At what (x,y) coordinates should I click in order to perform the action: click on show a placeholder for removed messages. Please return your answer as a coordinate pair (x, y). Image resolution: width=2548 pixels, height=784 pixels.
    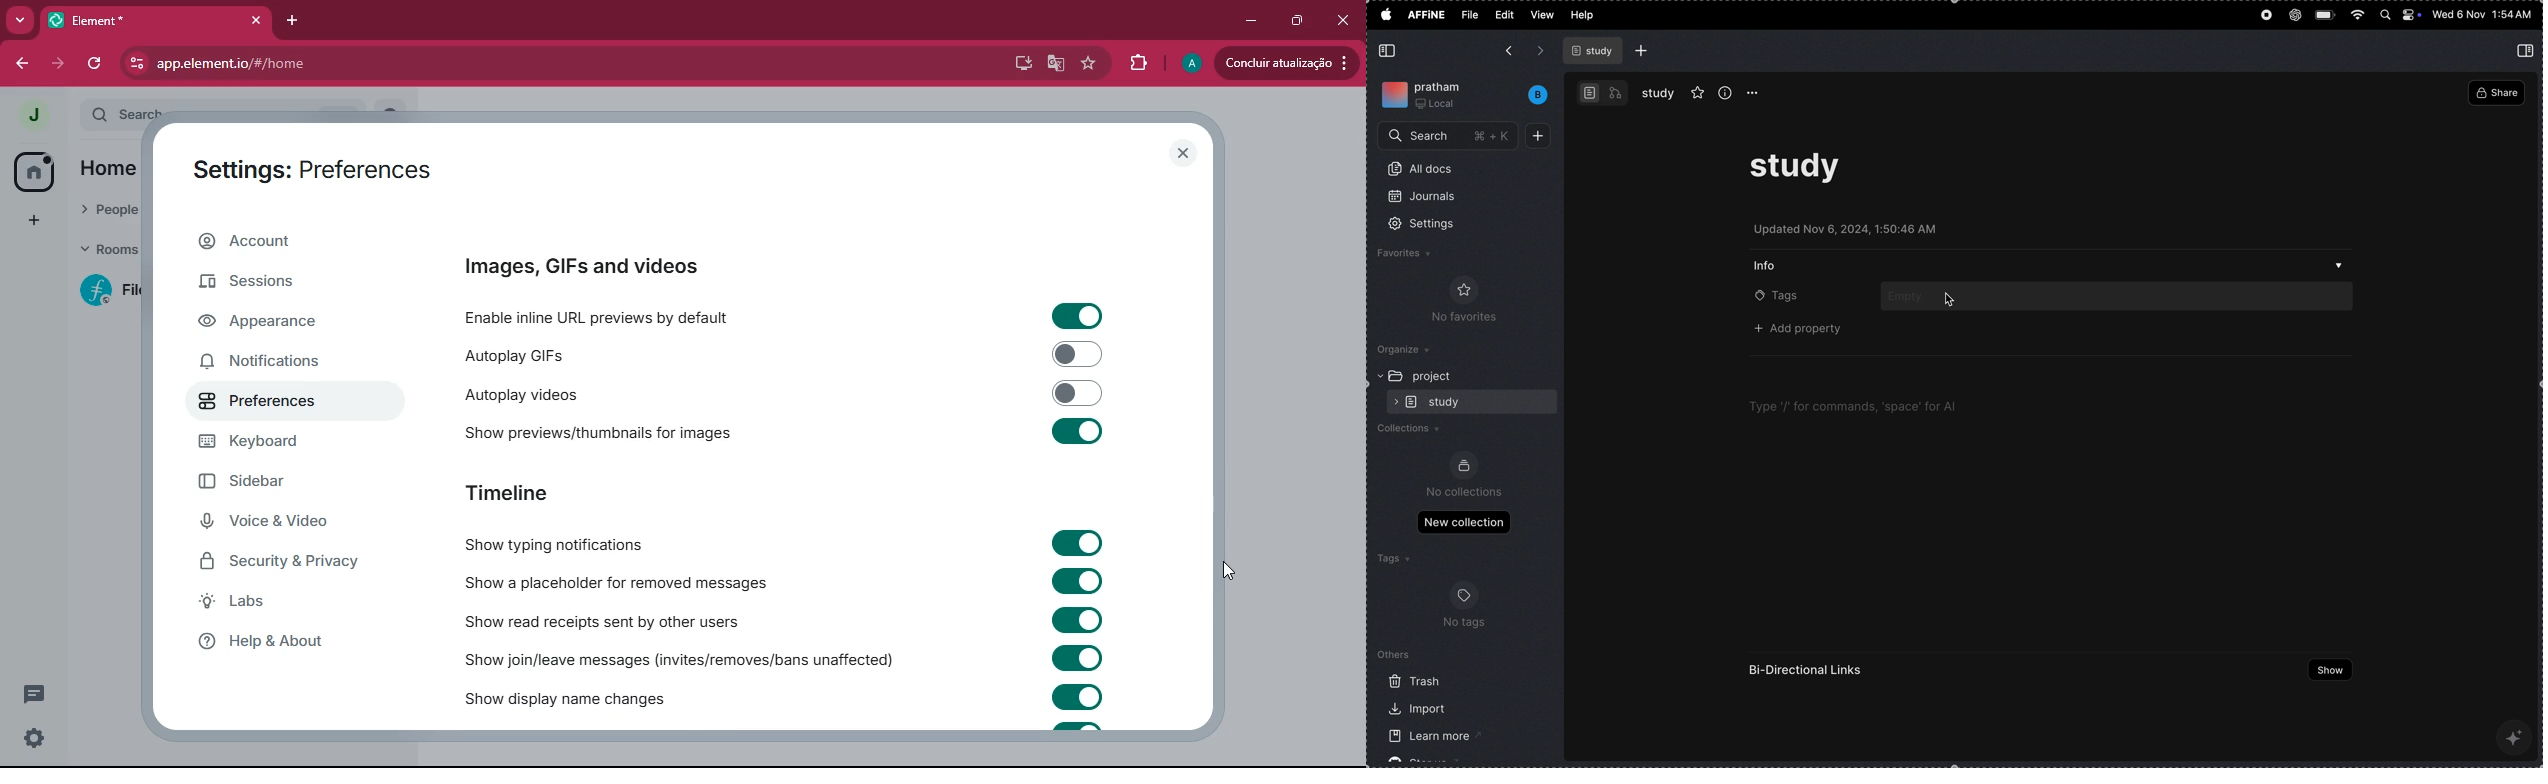
    Looking at the image, I should click on (622, 580).